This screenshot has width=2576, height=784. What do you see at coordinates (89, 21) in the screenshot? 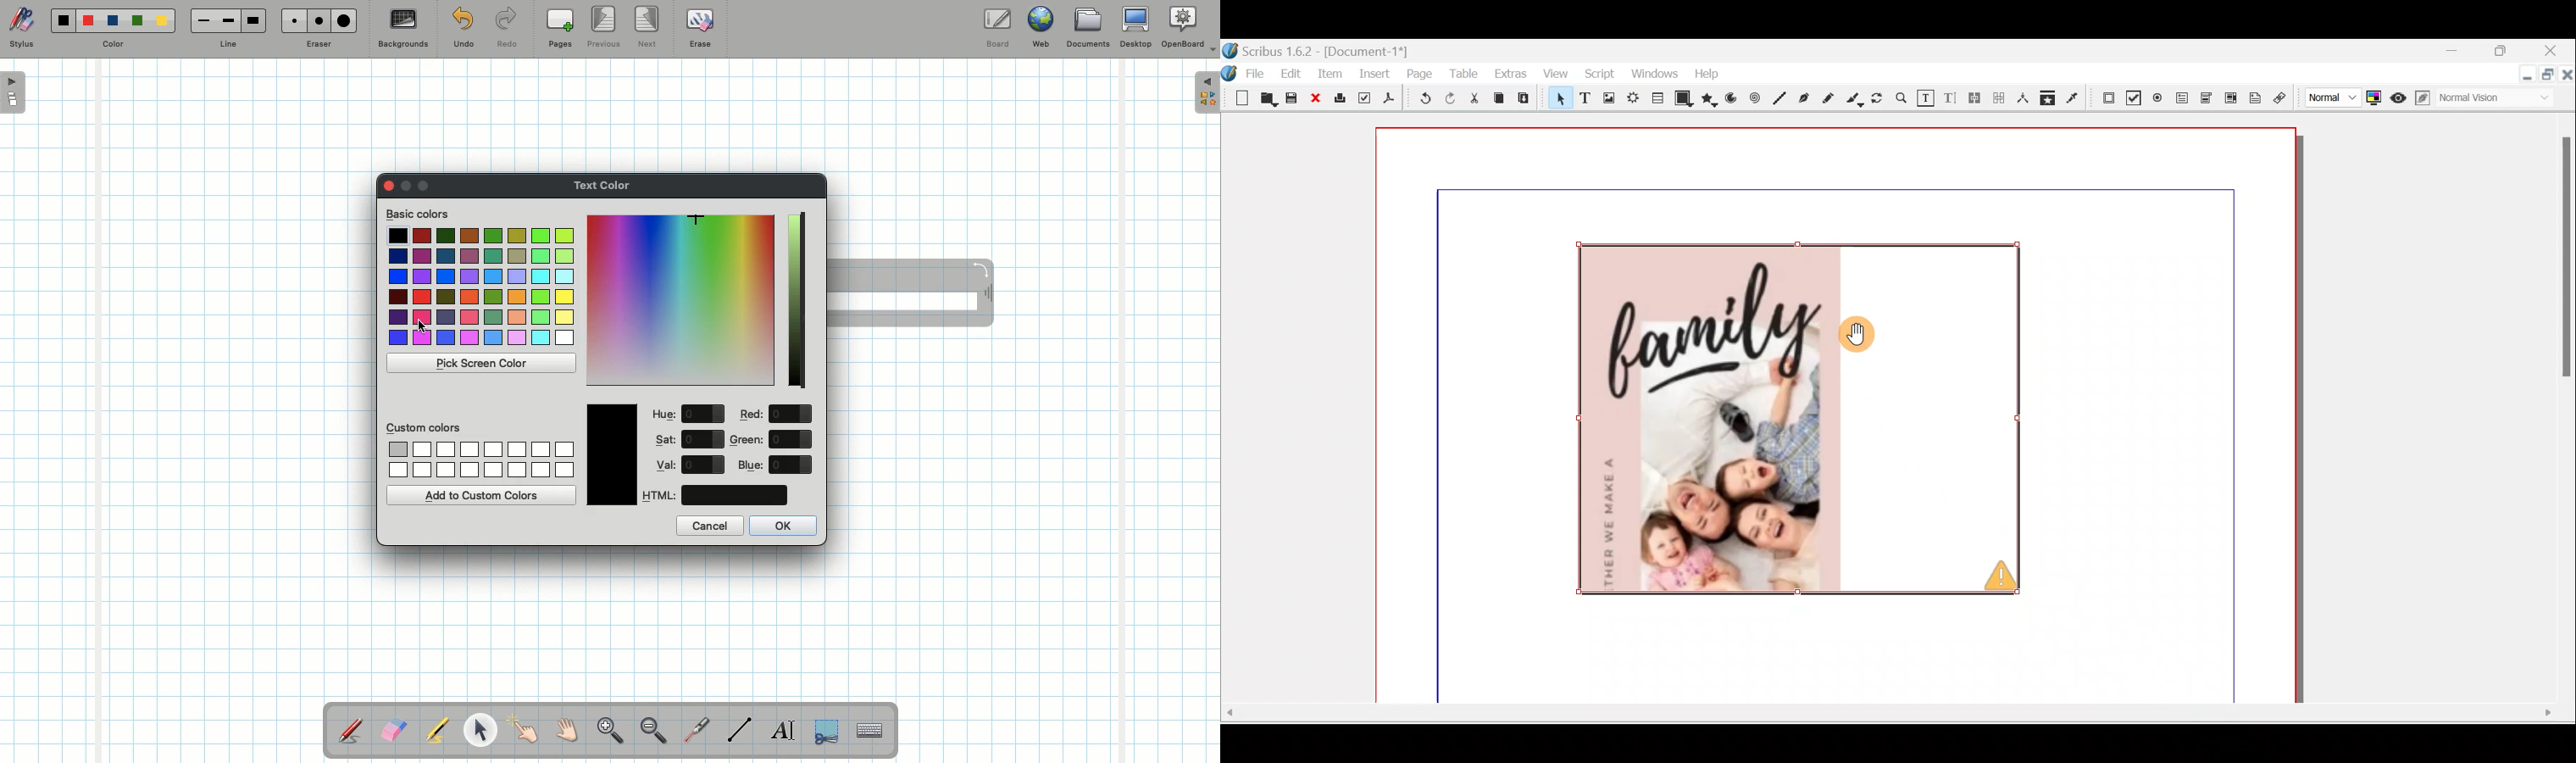
I see `Red` at bounding box center [89, 21].